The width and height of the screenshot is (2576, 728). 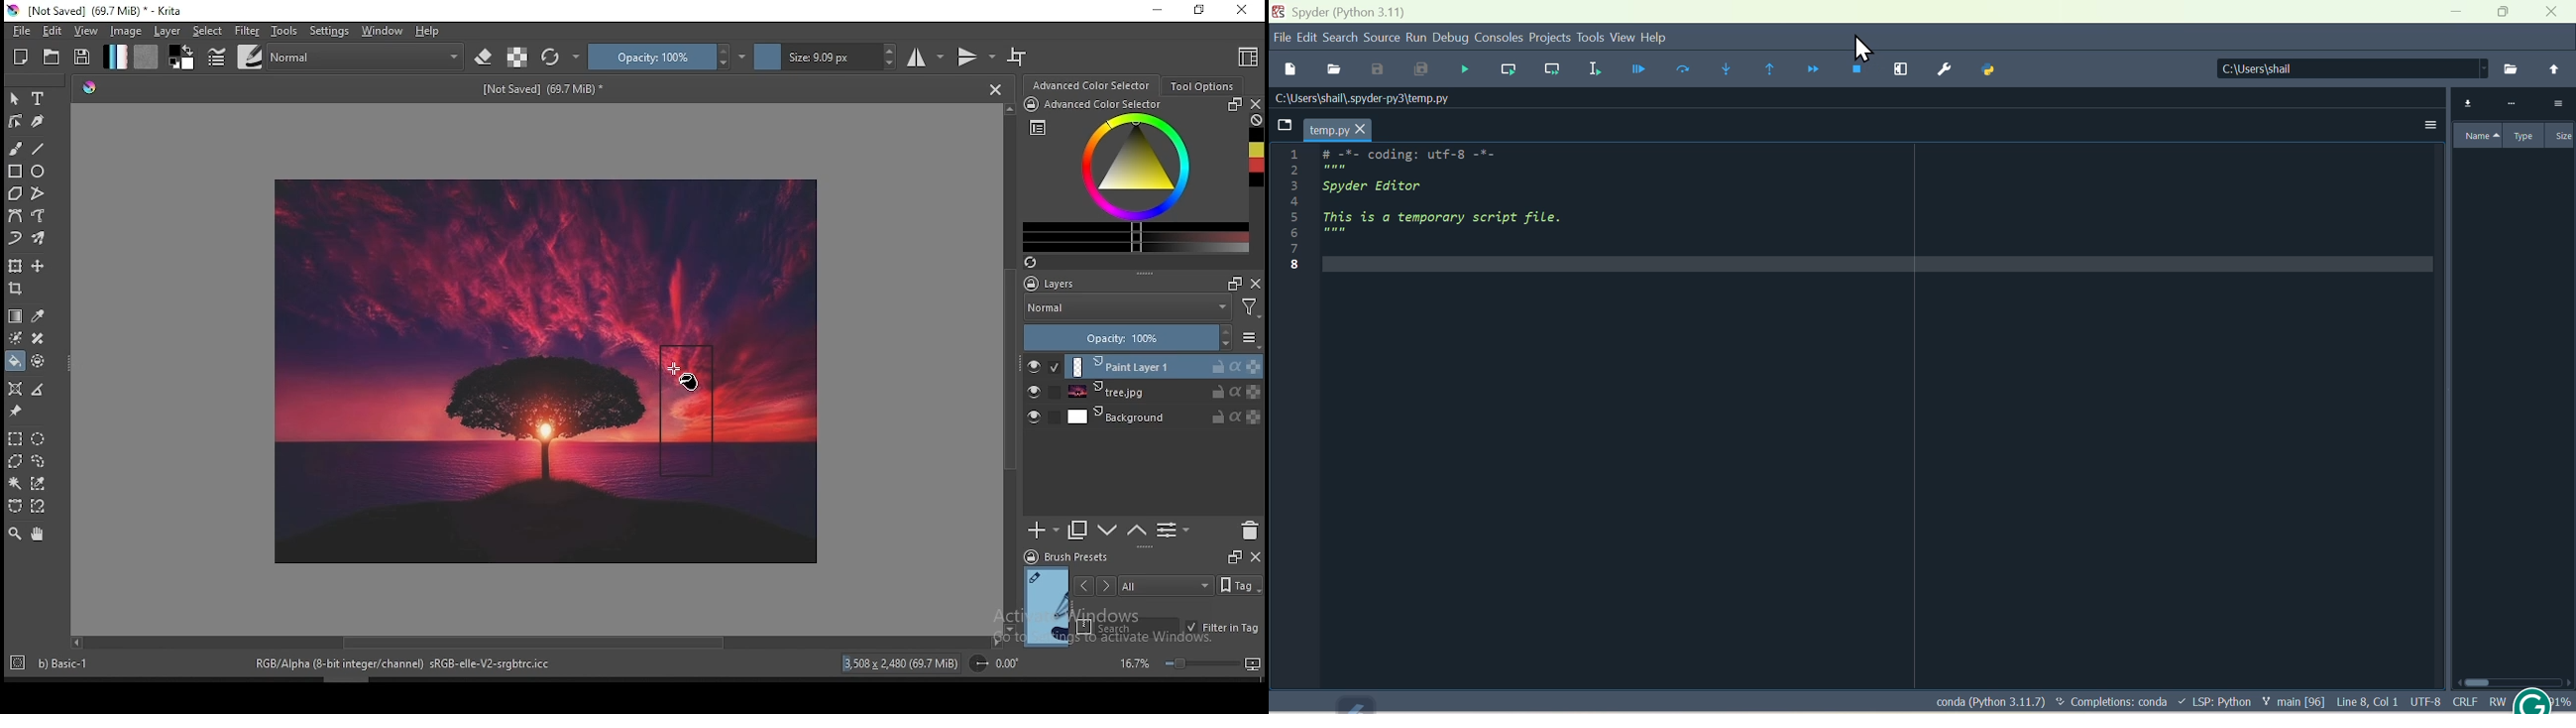 I want to click on size, so click(x=826, y=58).